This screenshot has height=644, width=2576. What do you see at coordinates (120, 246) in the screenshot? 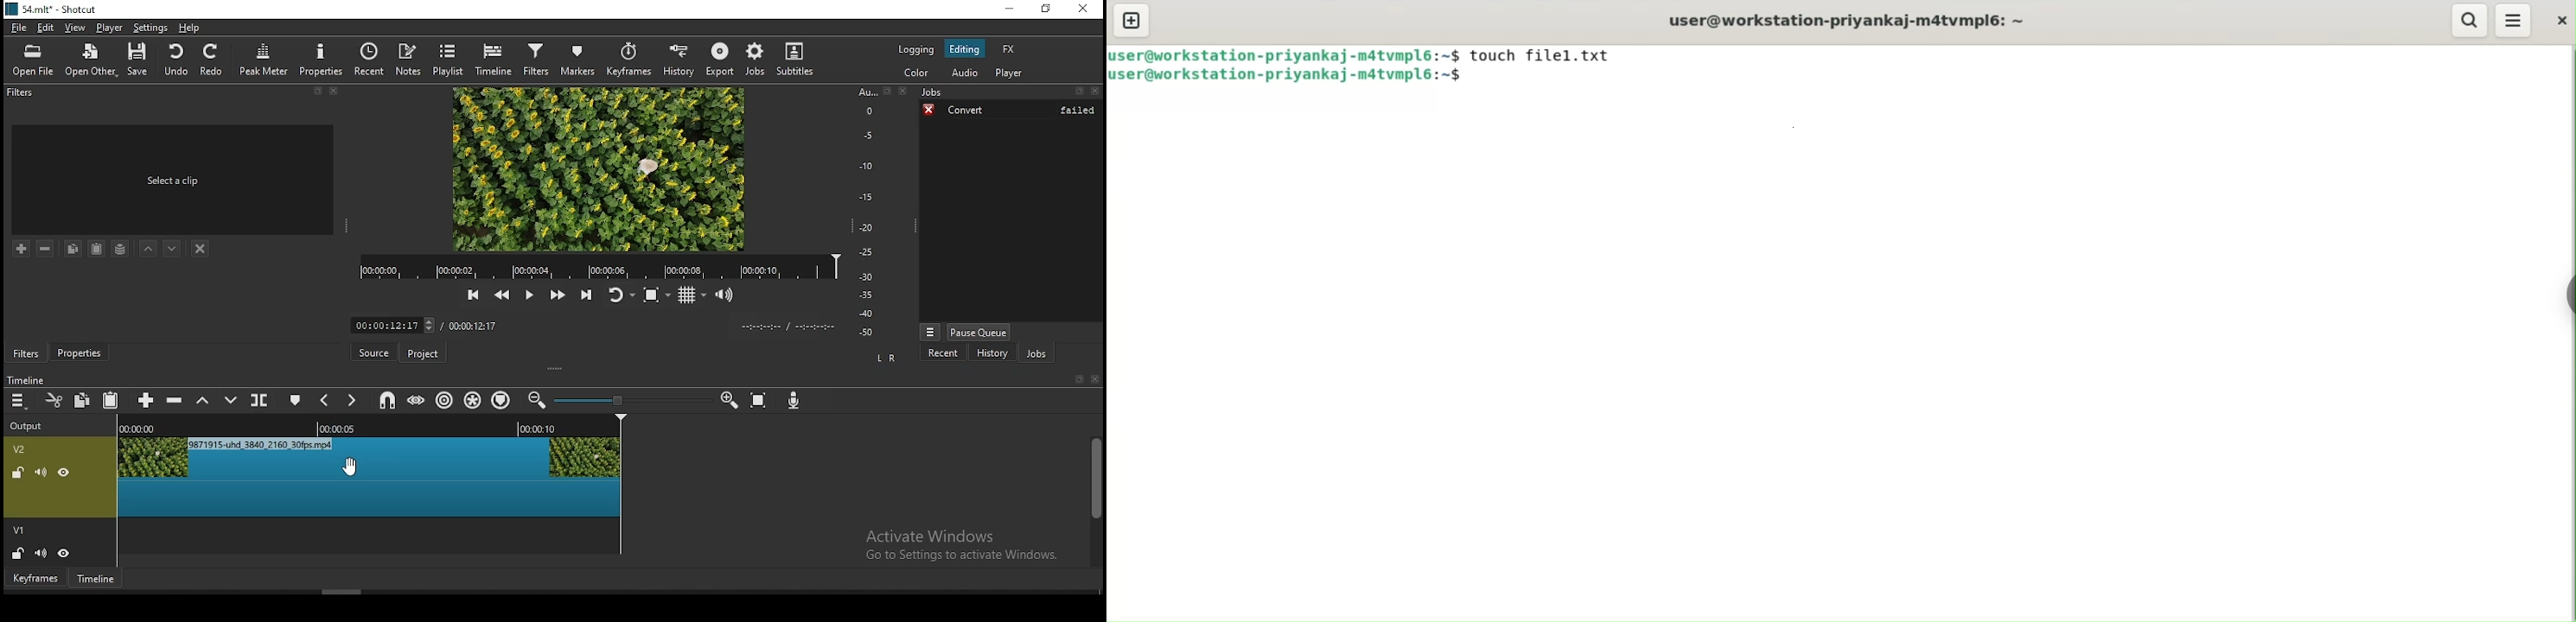
I see `save filter set` at bounding box center [120, 246].